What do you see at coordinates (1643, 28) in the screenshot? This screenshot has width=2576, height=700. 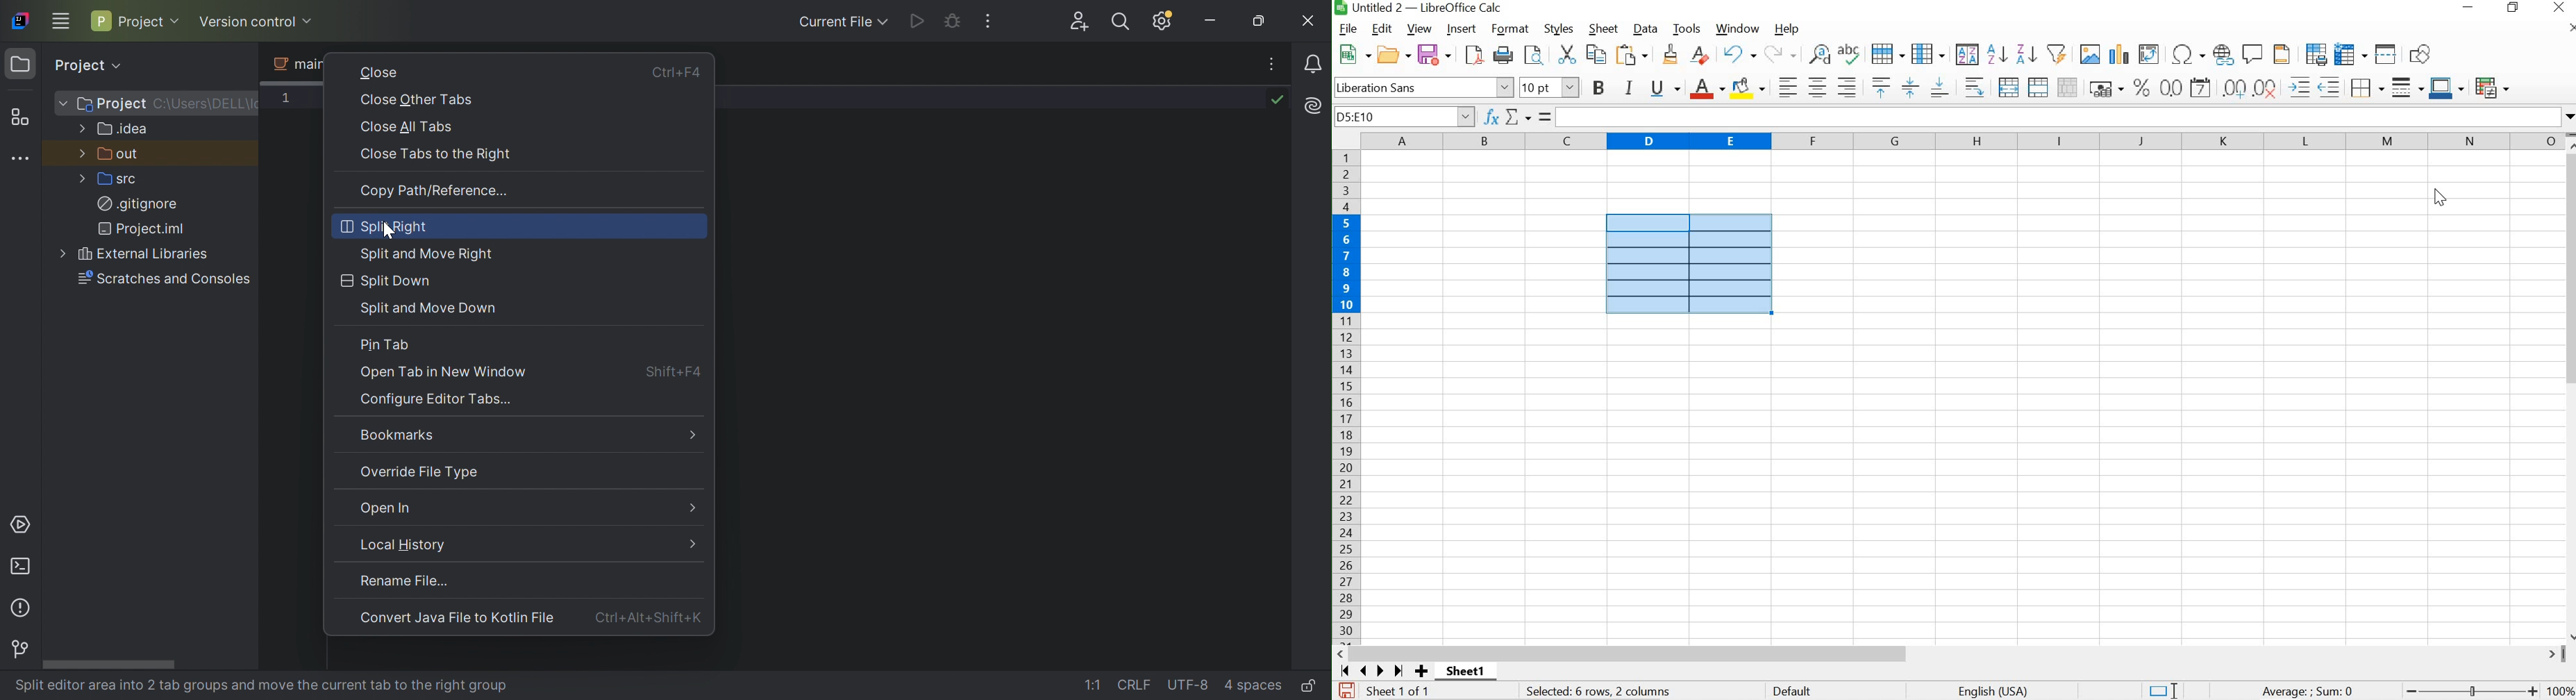 I see `DATA` at bounding box center [1643, 28].